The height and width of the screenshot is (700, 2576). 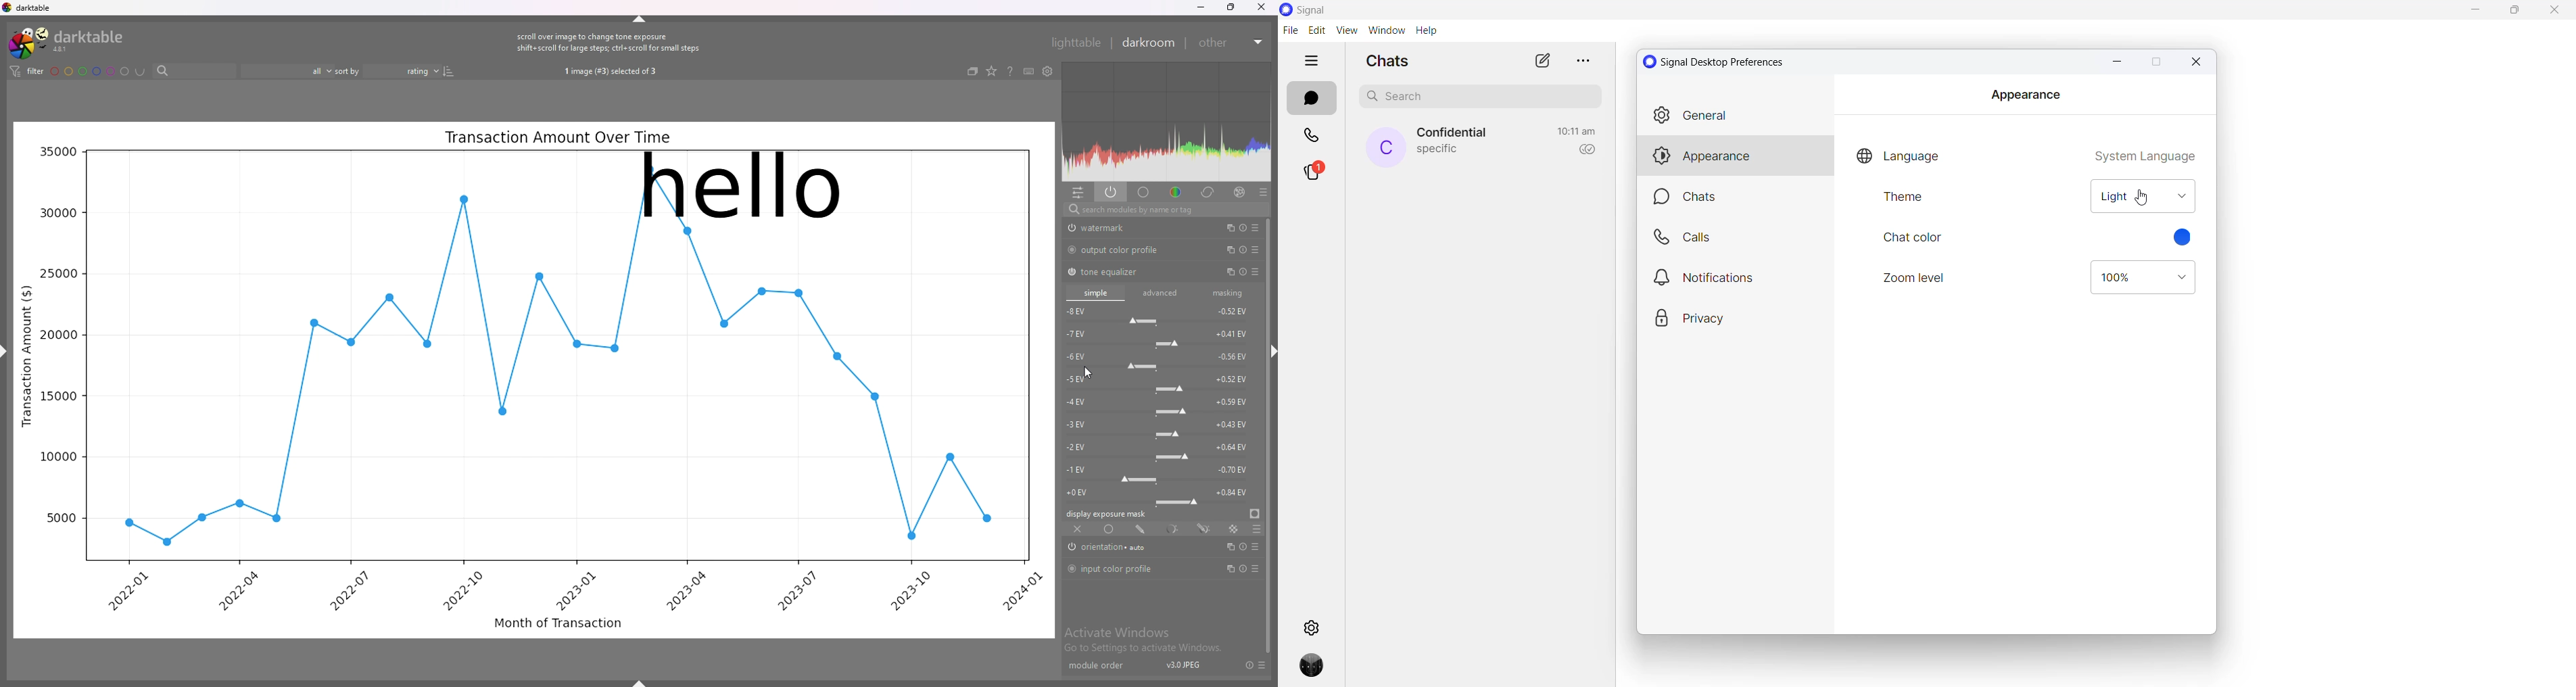 What do you see at coordinates (56, 213) in the screenshot?
I see `30000` at bounding box center [56, 213].